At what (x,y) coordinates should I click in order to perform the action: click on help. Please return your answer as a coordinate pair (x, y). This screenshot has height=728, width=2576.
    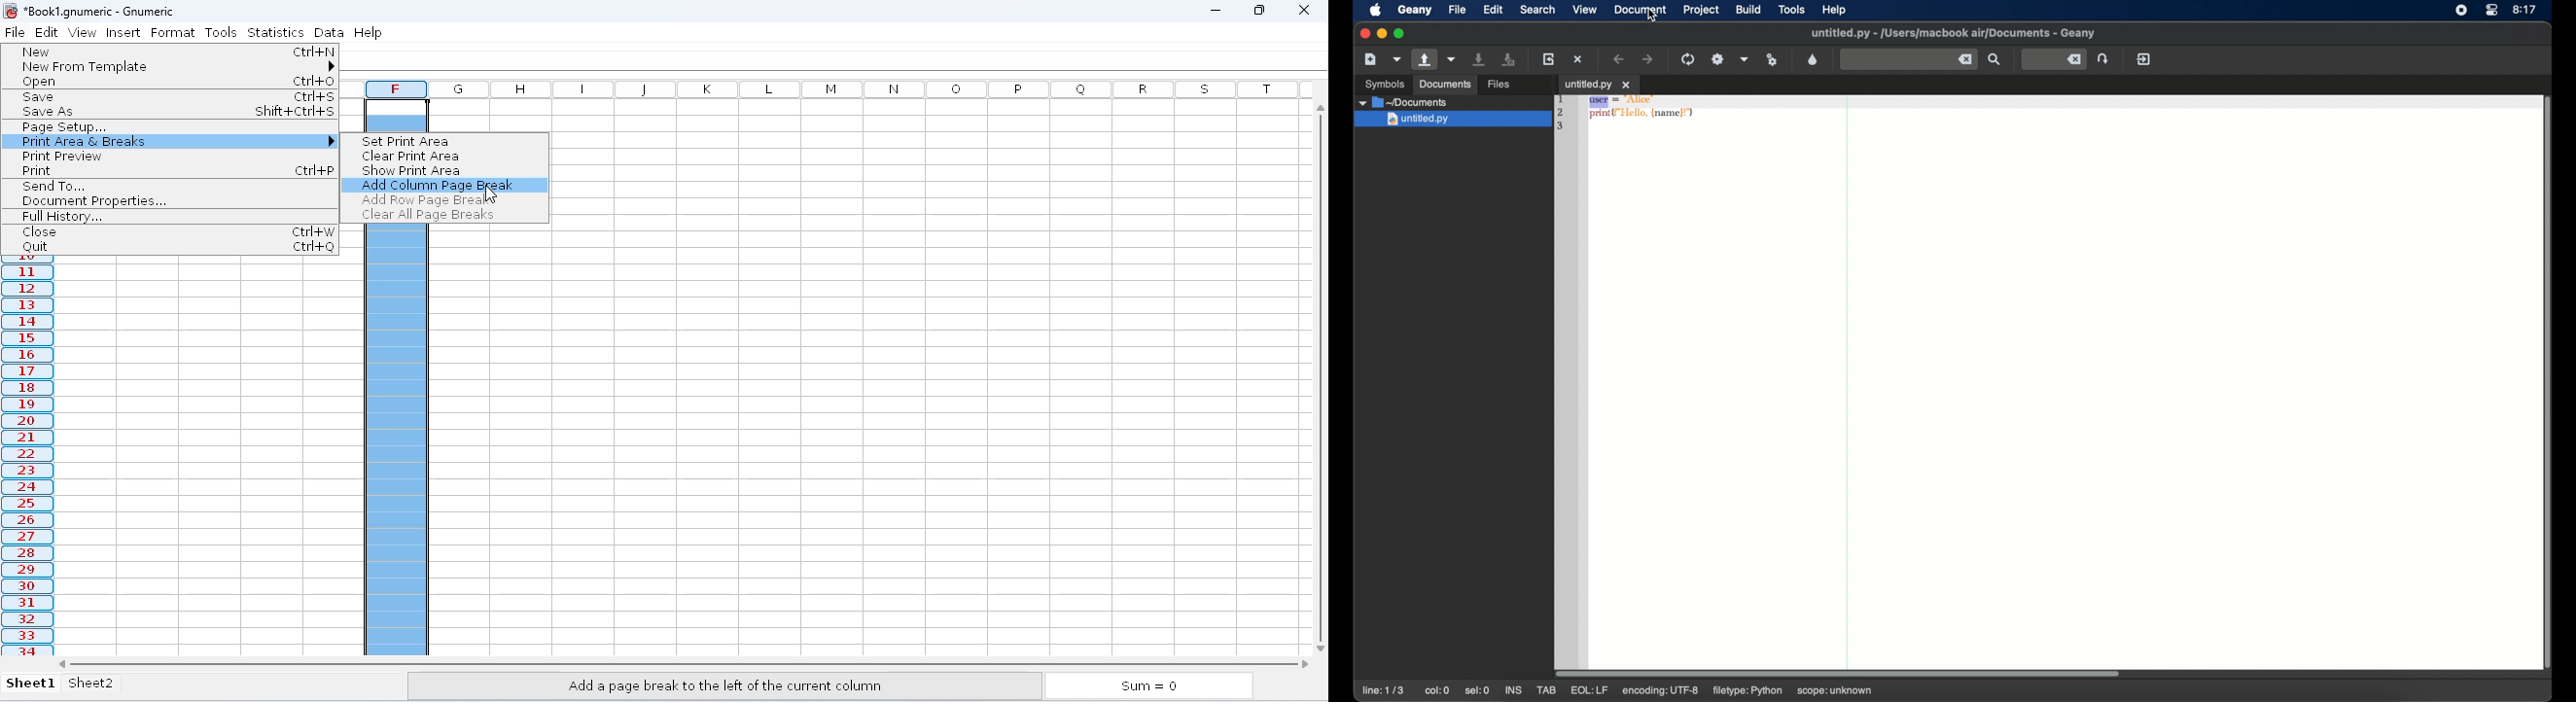
    Looking at the image, I should click on (1834, 10).